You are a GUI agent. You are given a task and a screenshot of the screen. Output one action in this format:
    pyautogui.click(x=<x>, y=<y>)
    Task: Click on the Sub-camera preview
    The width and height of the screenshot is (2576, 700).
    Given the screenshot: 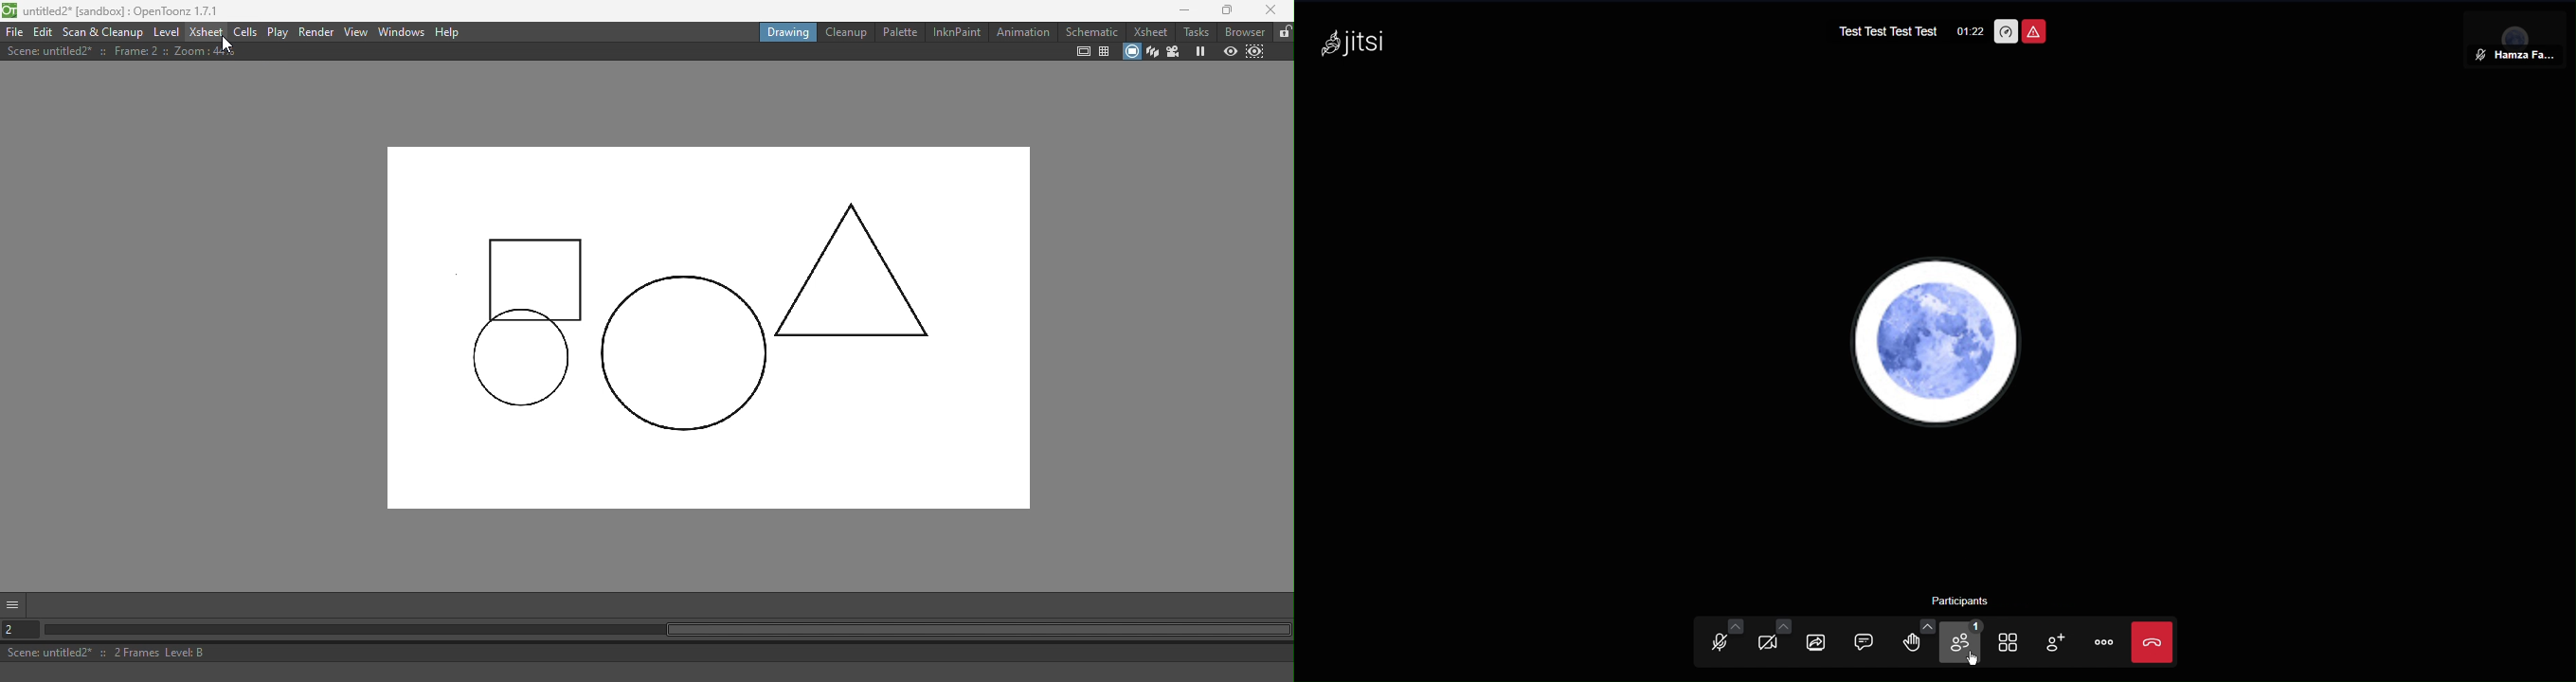 What is the action you would take?
    pyautogui.click(x=1253, y=52)
    